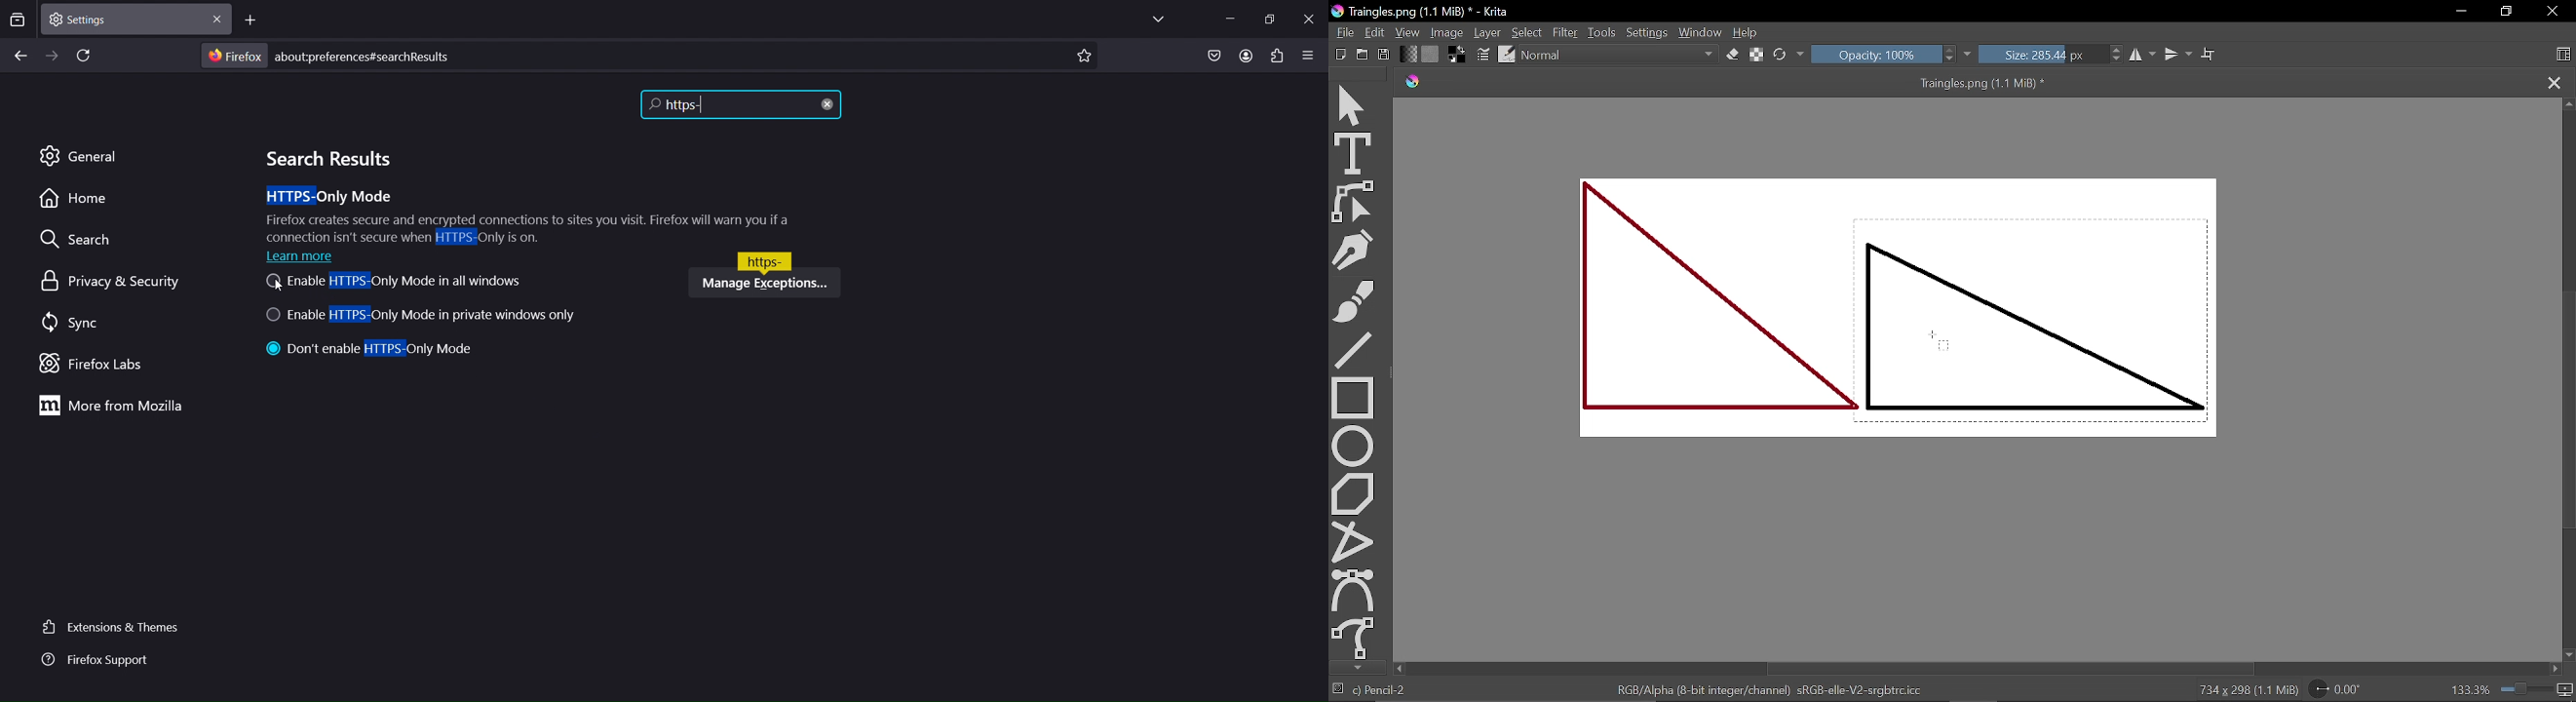  What do you see at coordinates (1354, 153) in the screenshot?
I see `Text tool` at bounding box center [1354, 153].